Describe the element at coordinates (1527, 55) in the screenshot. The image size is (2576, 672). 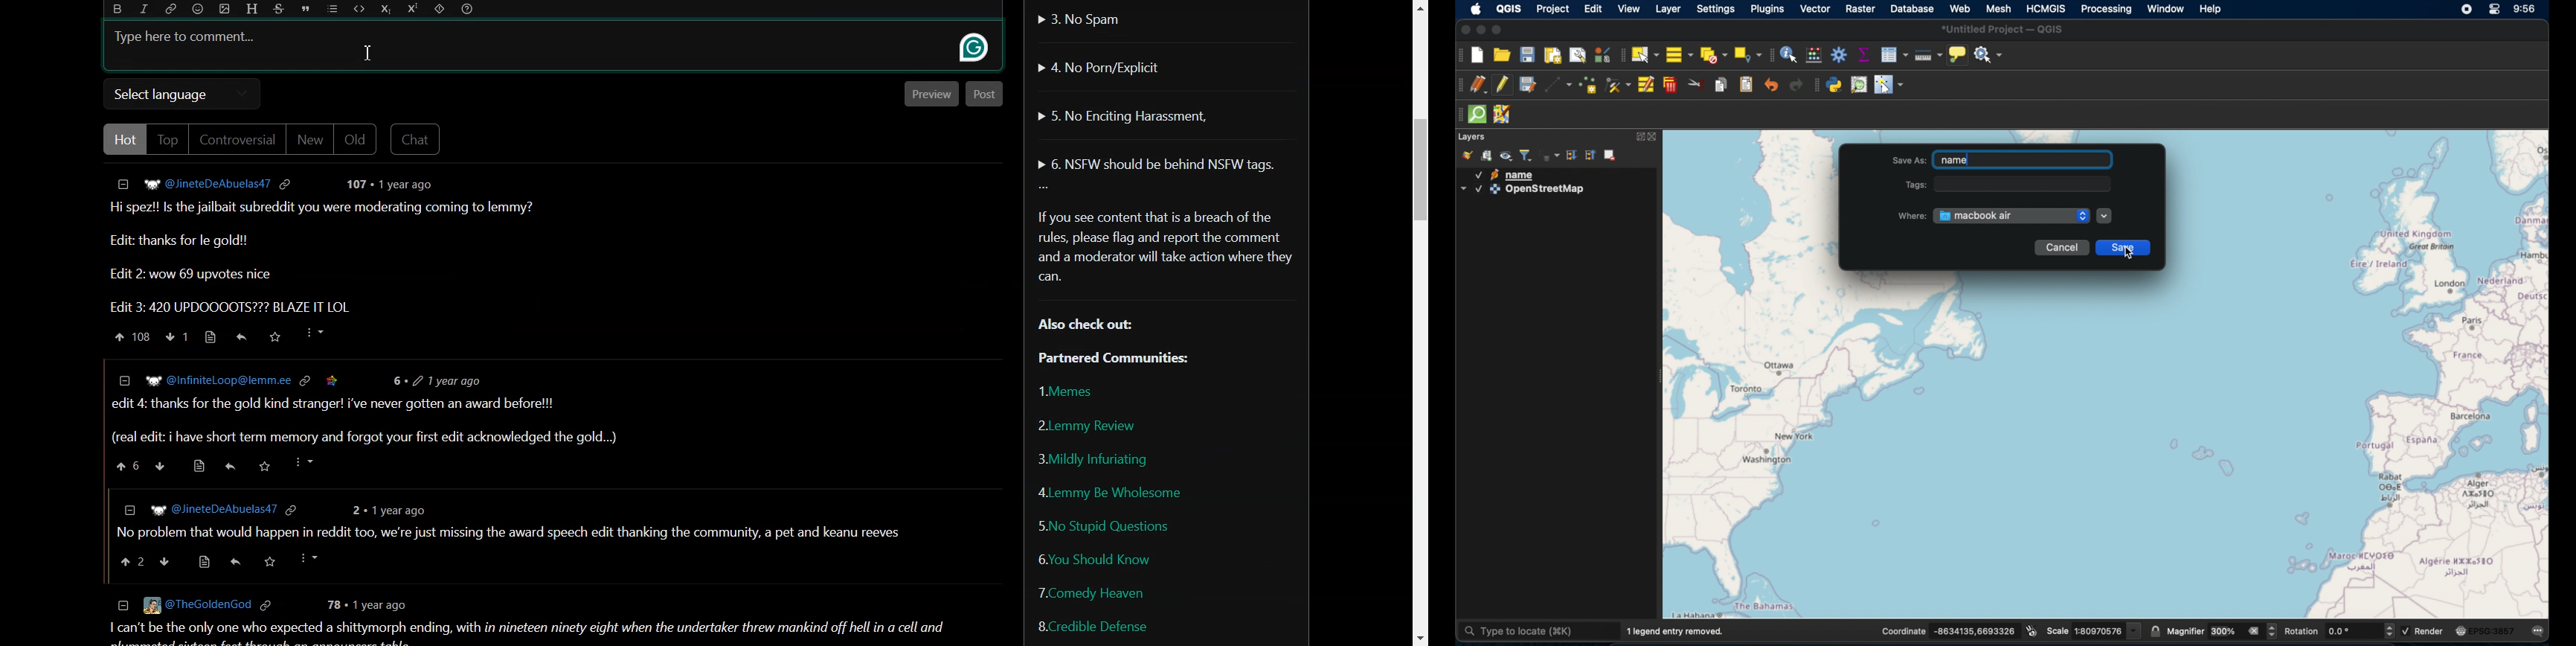
I see `save project` at that location.